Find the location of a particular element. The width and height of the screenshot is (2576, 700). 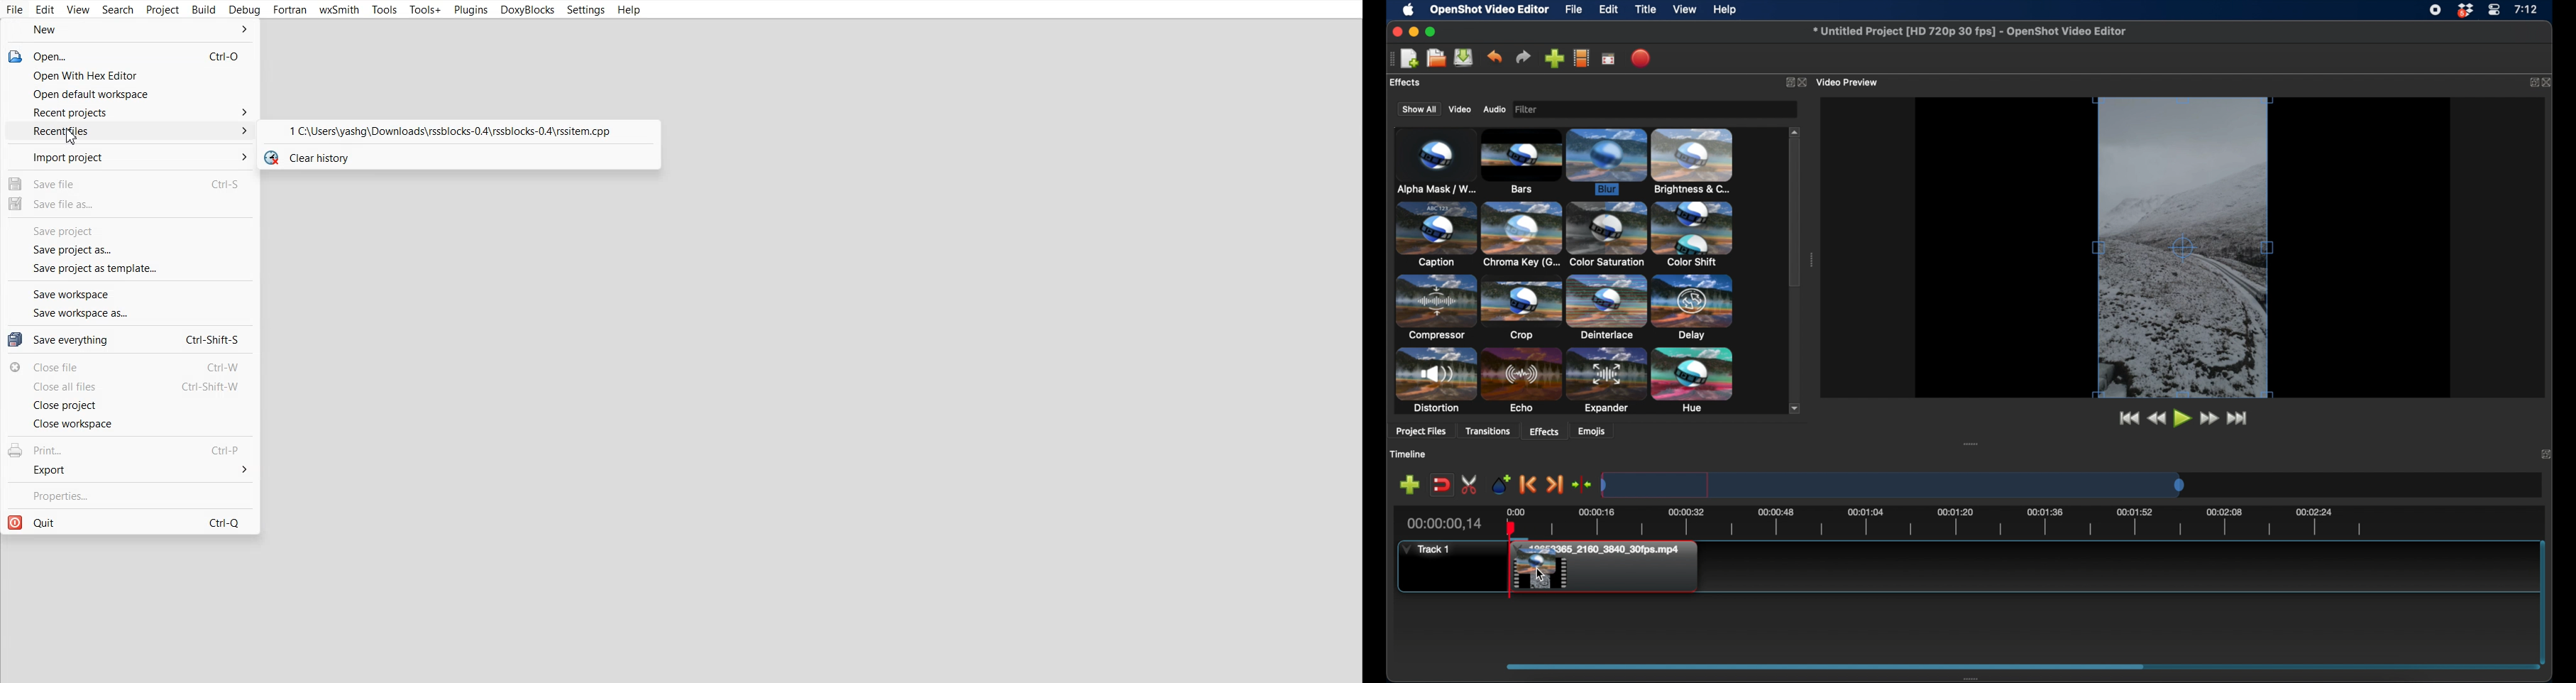

0.00 is located at coordinates (1515, 511).